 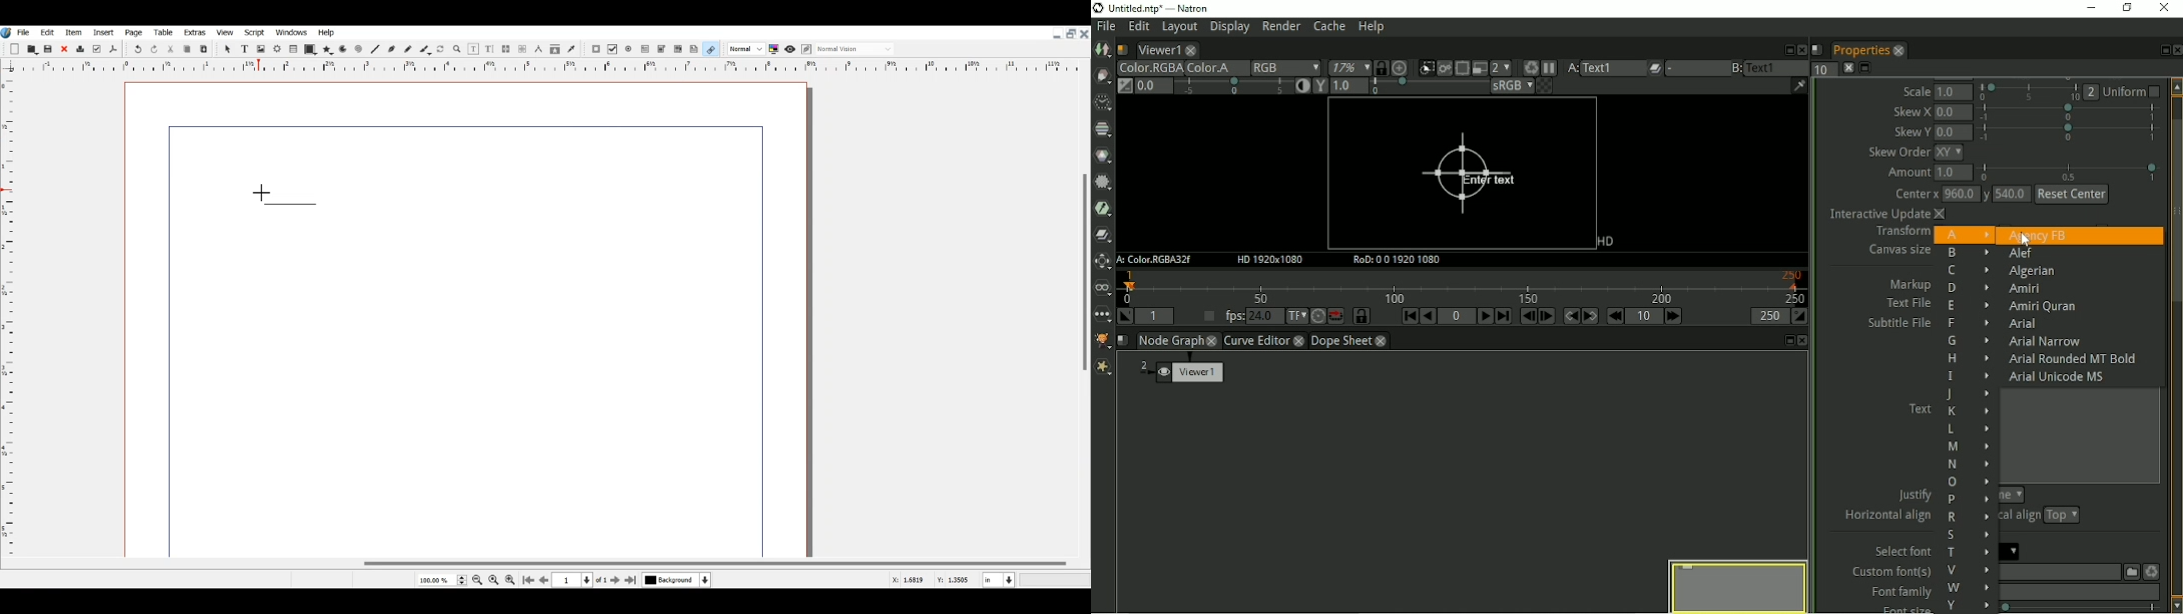 What do you see at coordinates (710, 48) in the screenshot?
I see `Link Annotation` at bounding box center [710, 48].